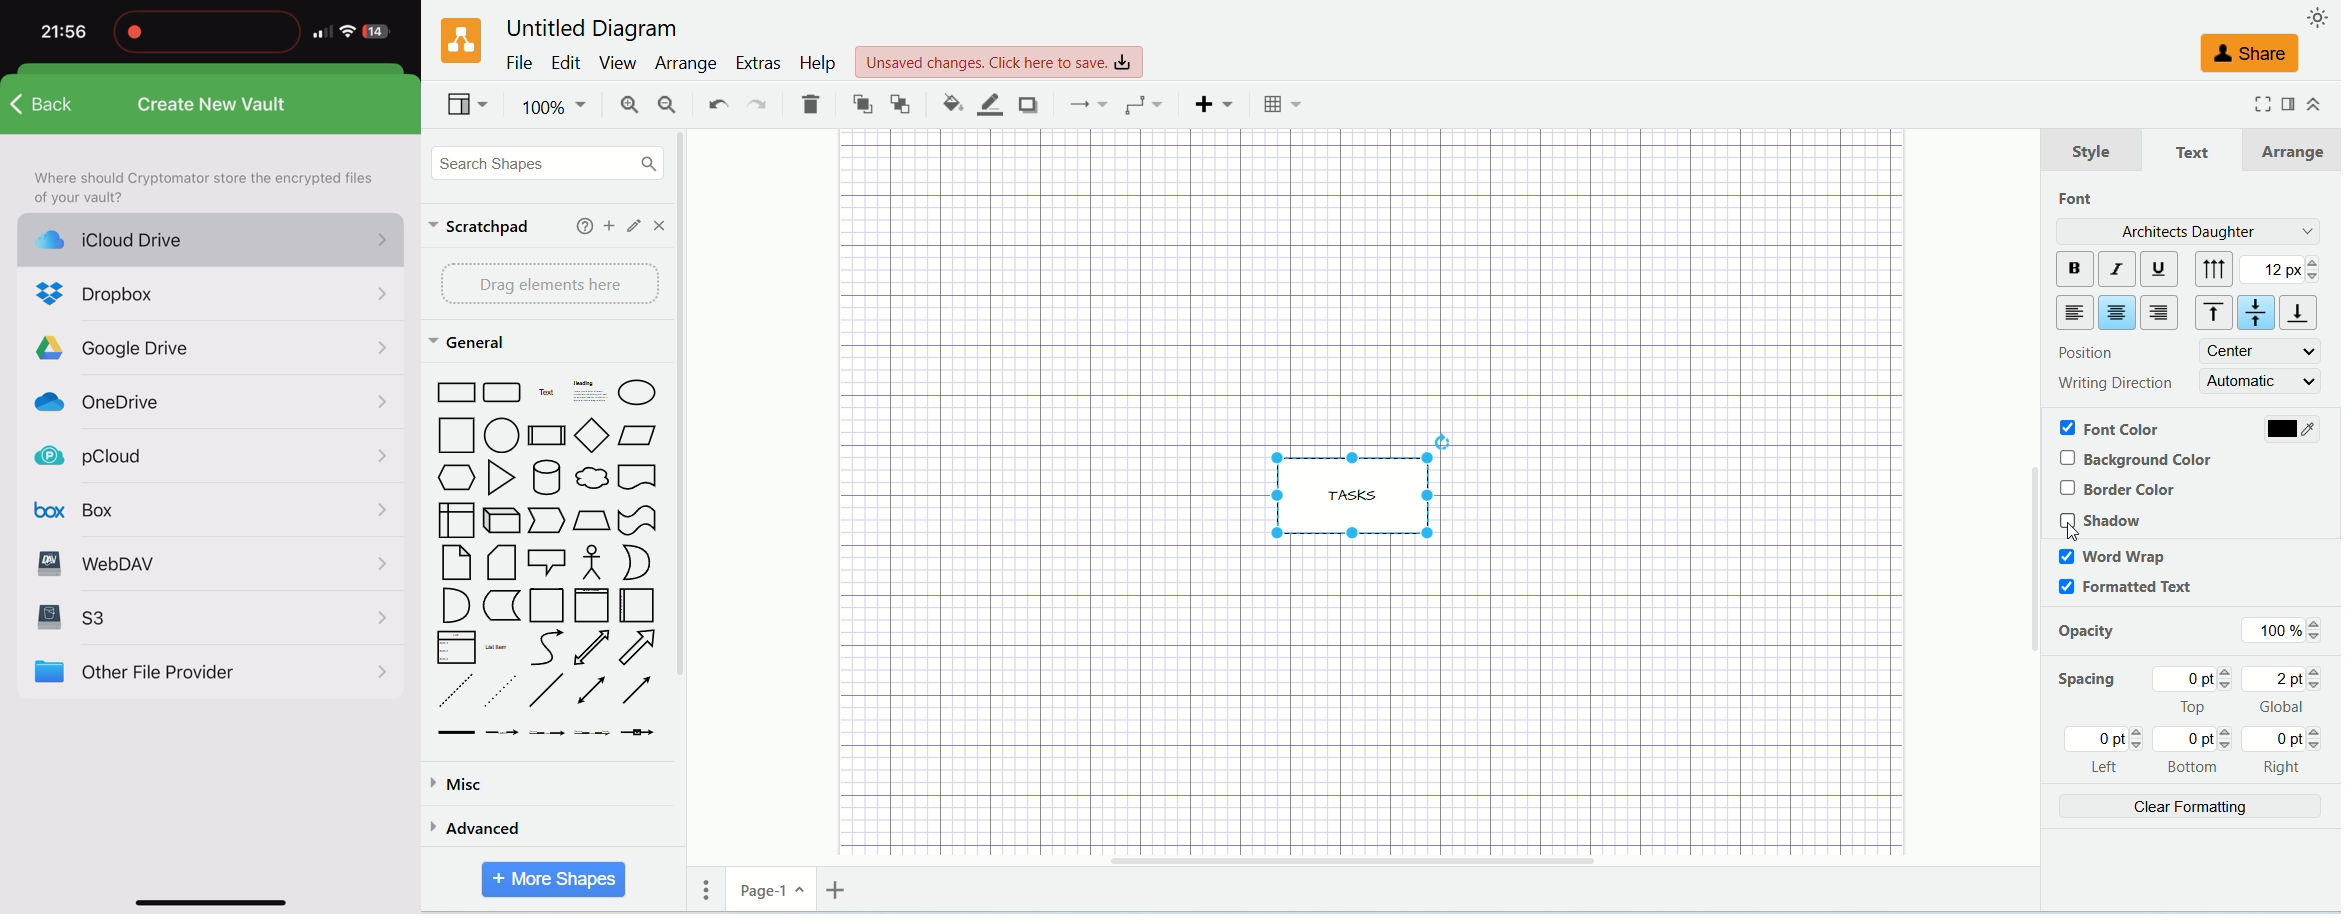 This screenshot has width=2352, height=924. What do you see at coordinates (210, 618) in the screenshot?
I see `S3` at bounding box center [210, 618].